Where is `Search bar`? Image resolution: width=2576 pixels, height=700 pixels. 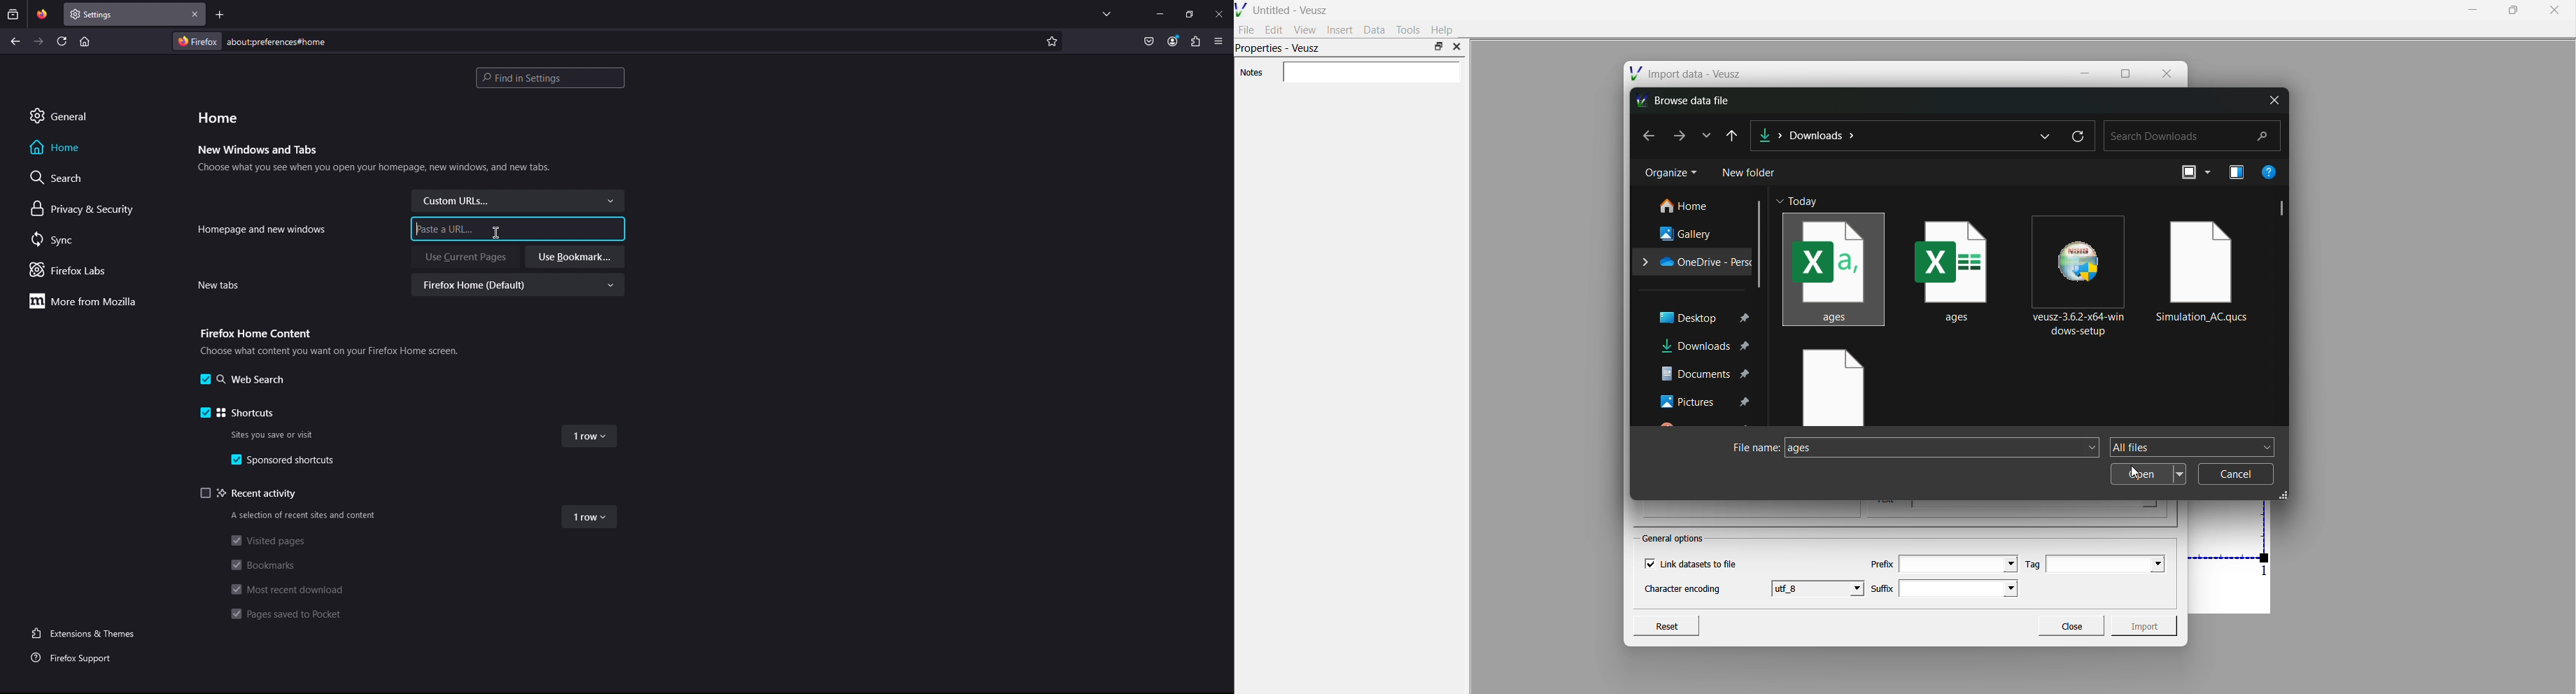 Search bar is located at coordinates (550, 78).